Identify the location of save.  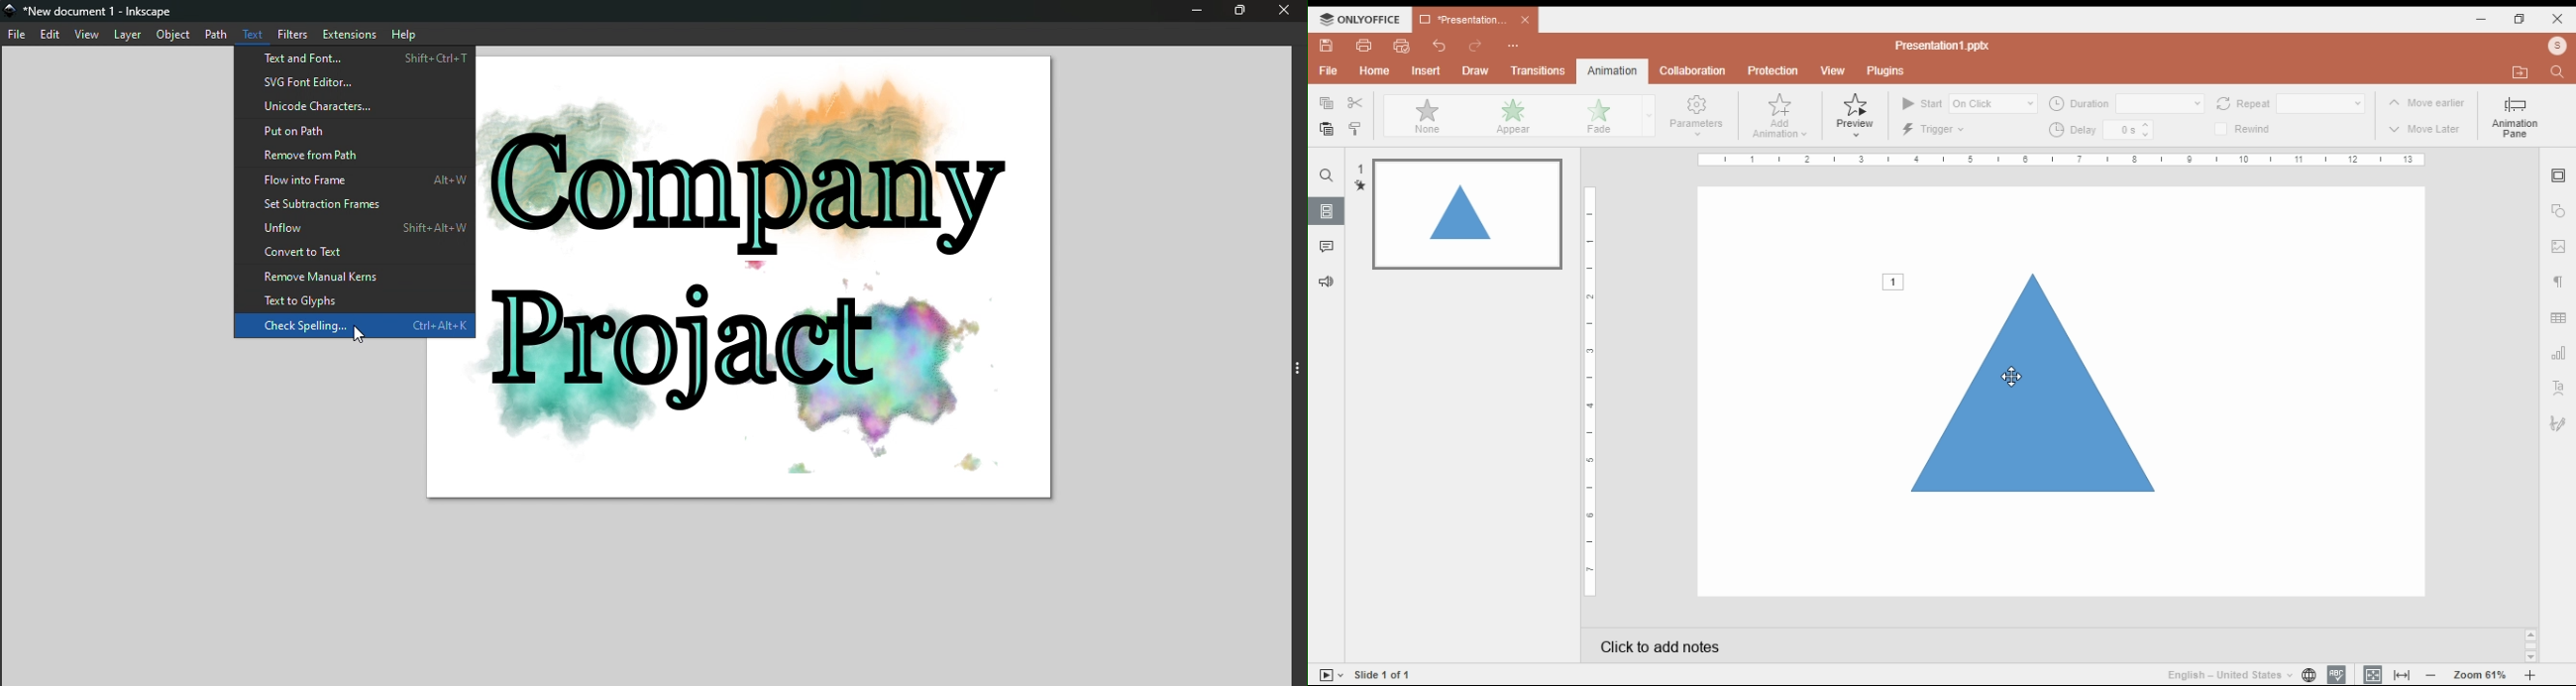
(1330, 46).